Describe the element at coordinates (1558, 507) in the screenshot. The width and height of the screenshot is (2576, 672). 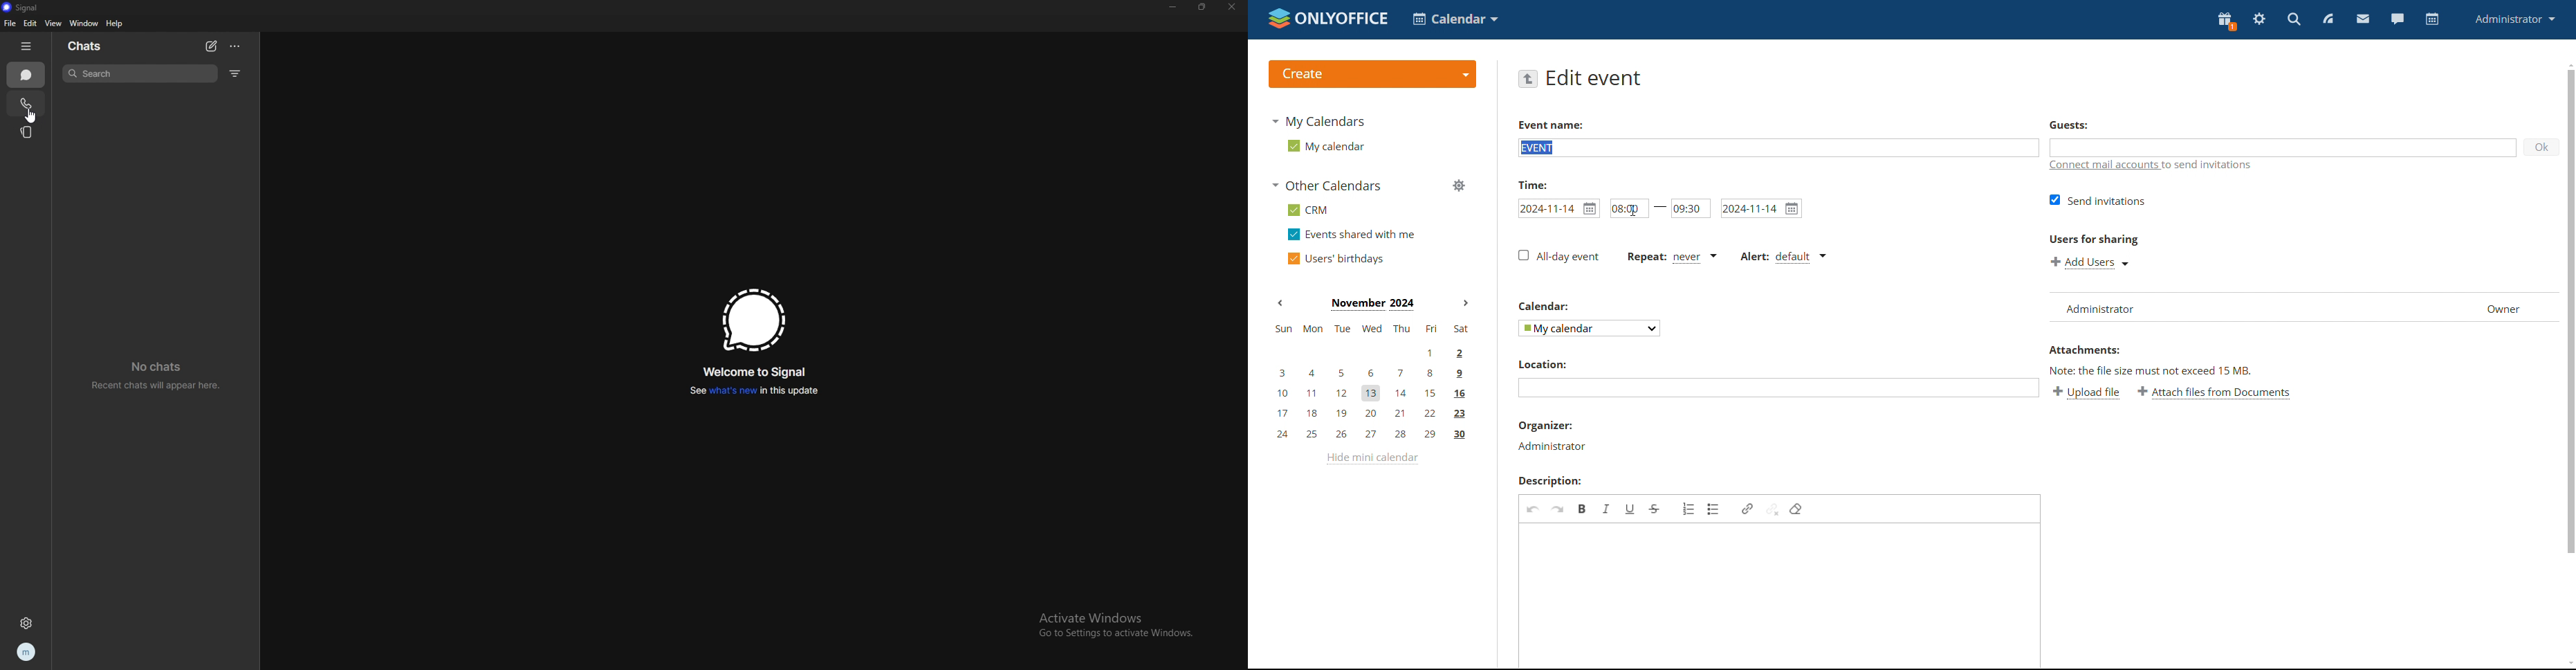
I see `redo` at that location.